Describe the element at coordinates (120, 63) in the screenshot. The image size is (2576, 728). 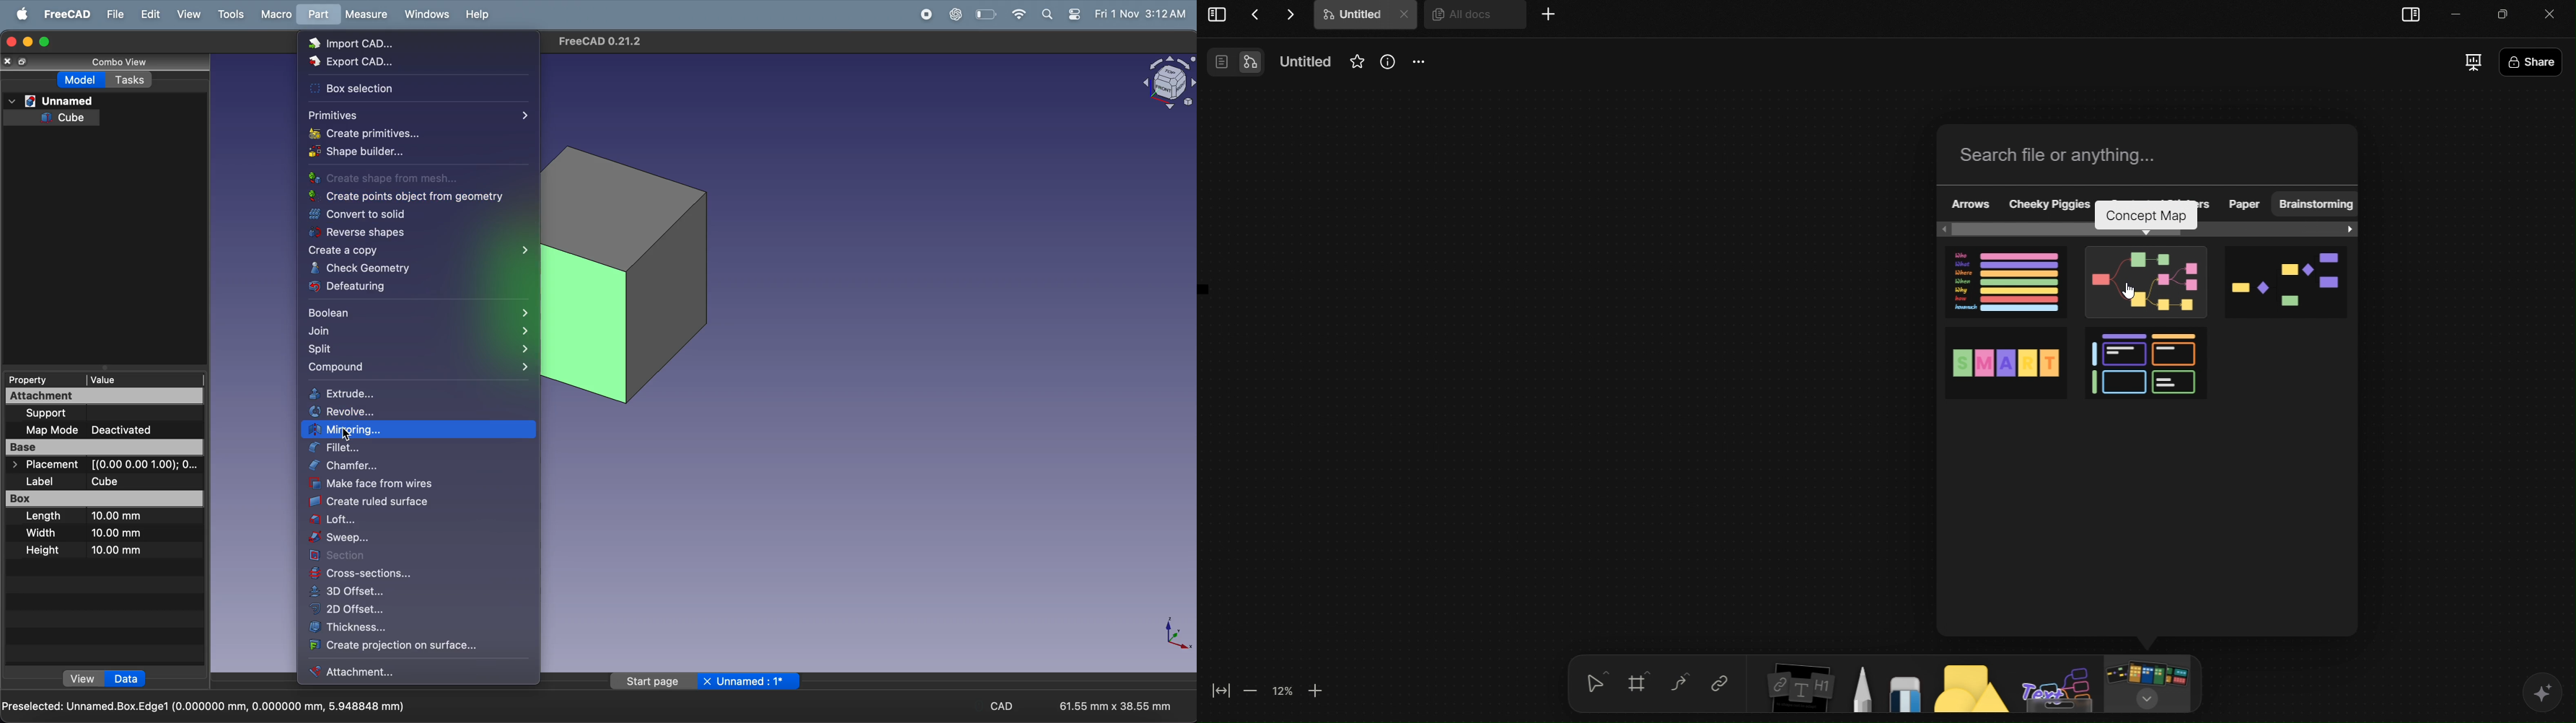
I see `combo view` at that location.